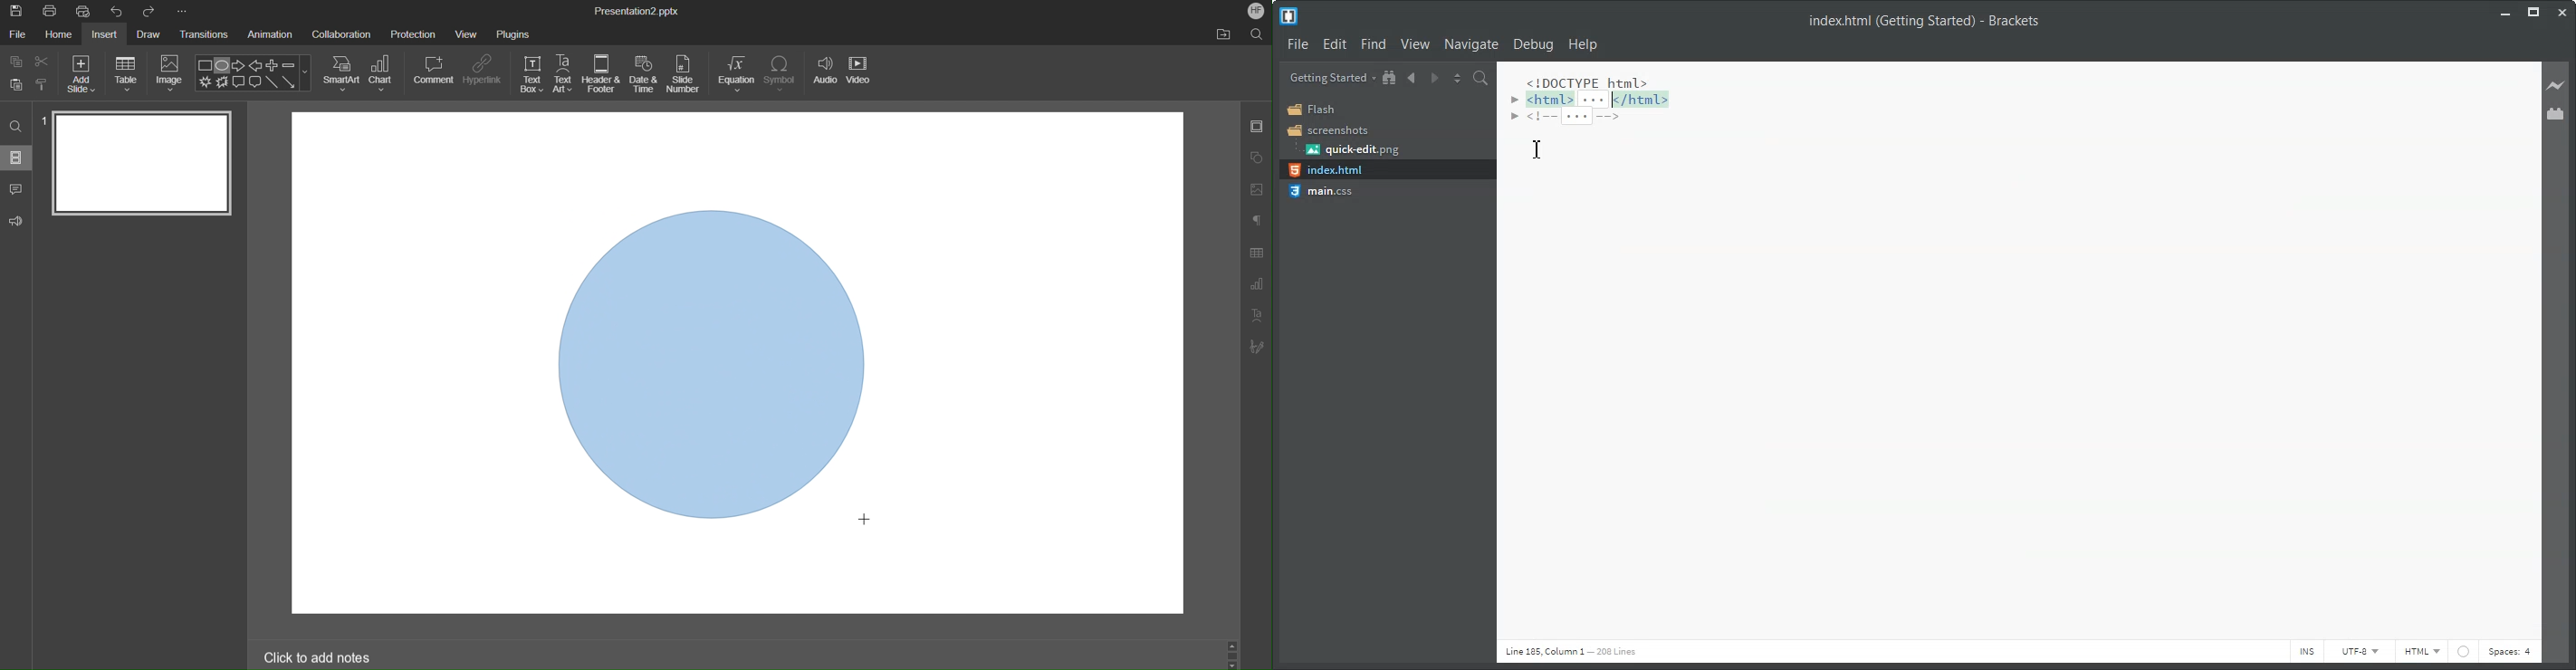 Image resolution: width=2576 pixels, height=672 pixels. What do you see at coordinates (1533, 45) in the screenshot?
I see `Debug` at bounding box center [1533, 45].